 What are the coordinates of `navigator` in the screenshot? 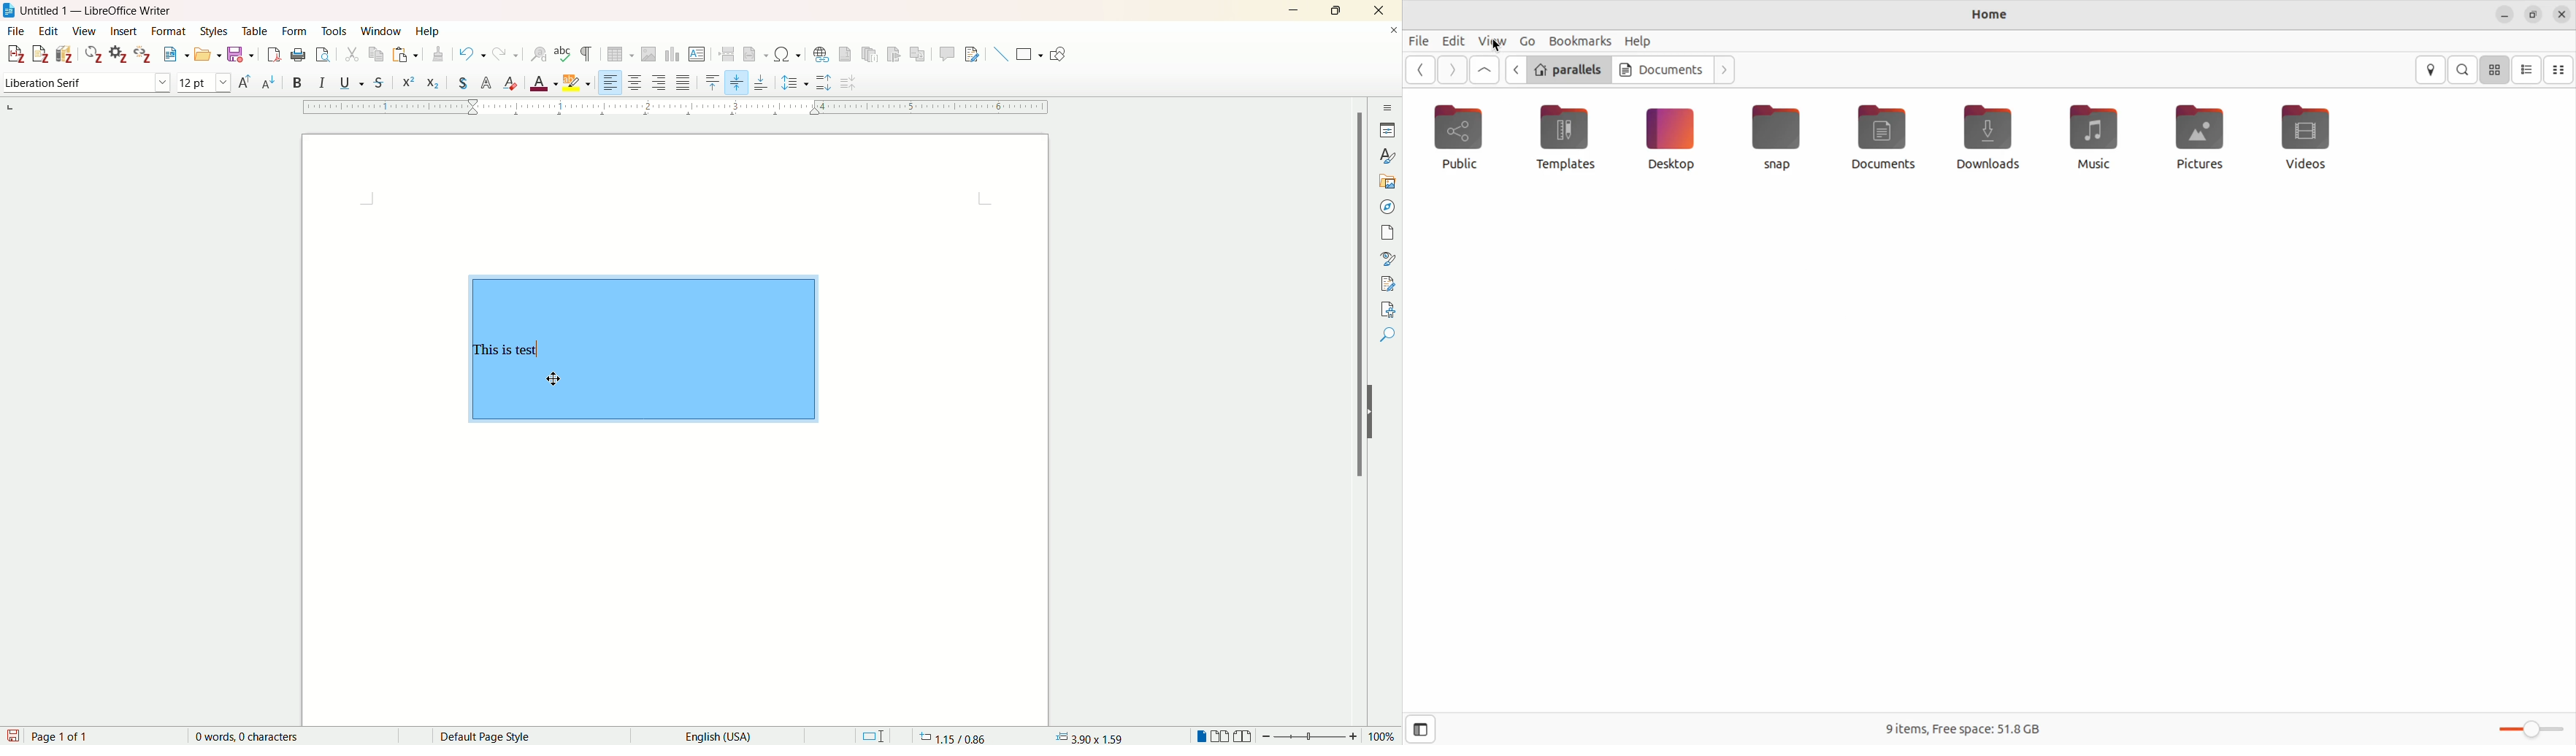 It's located at (1385, 207).